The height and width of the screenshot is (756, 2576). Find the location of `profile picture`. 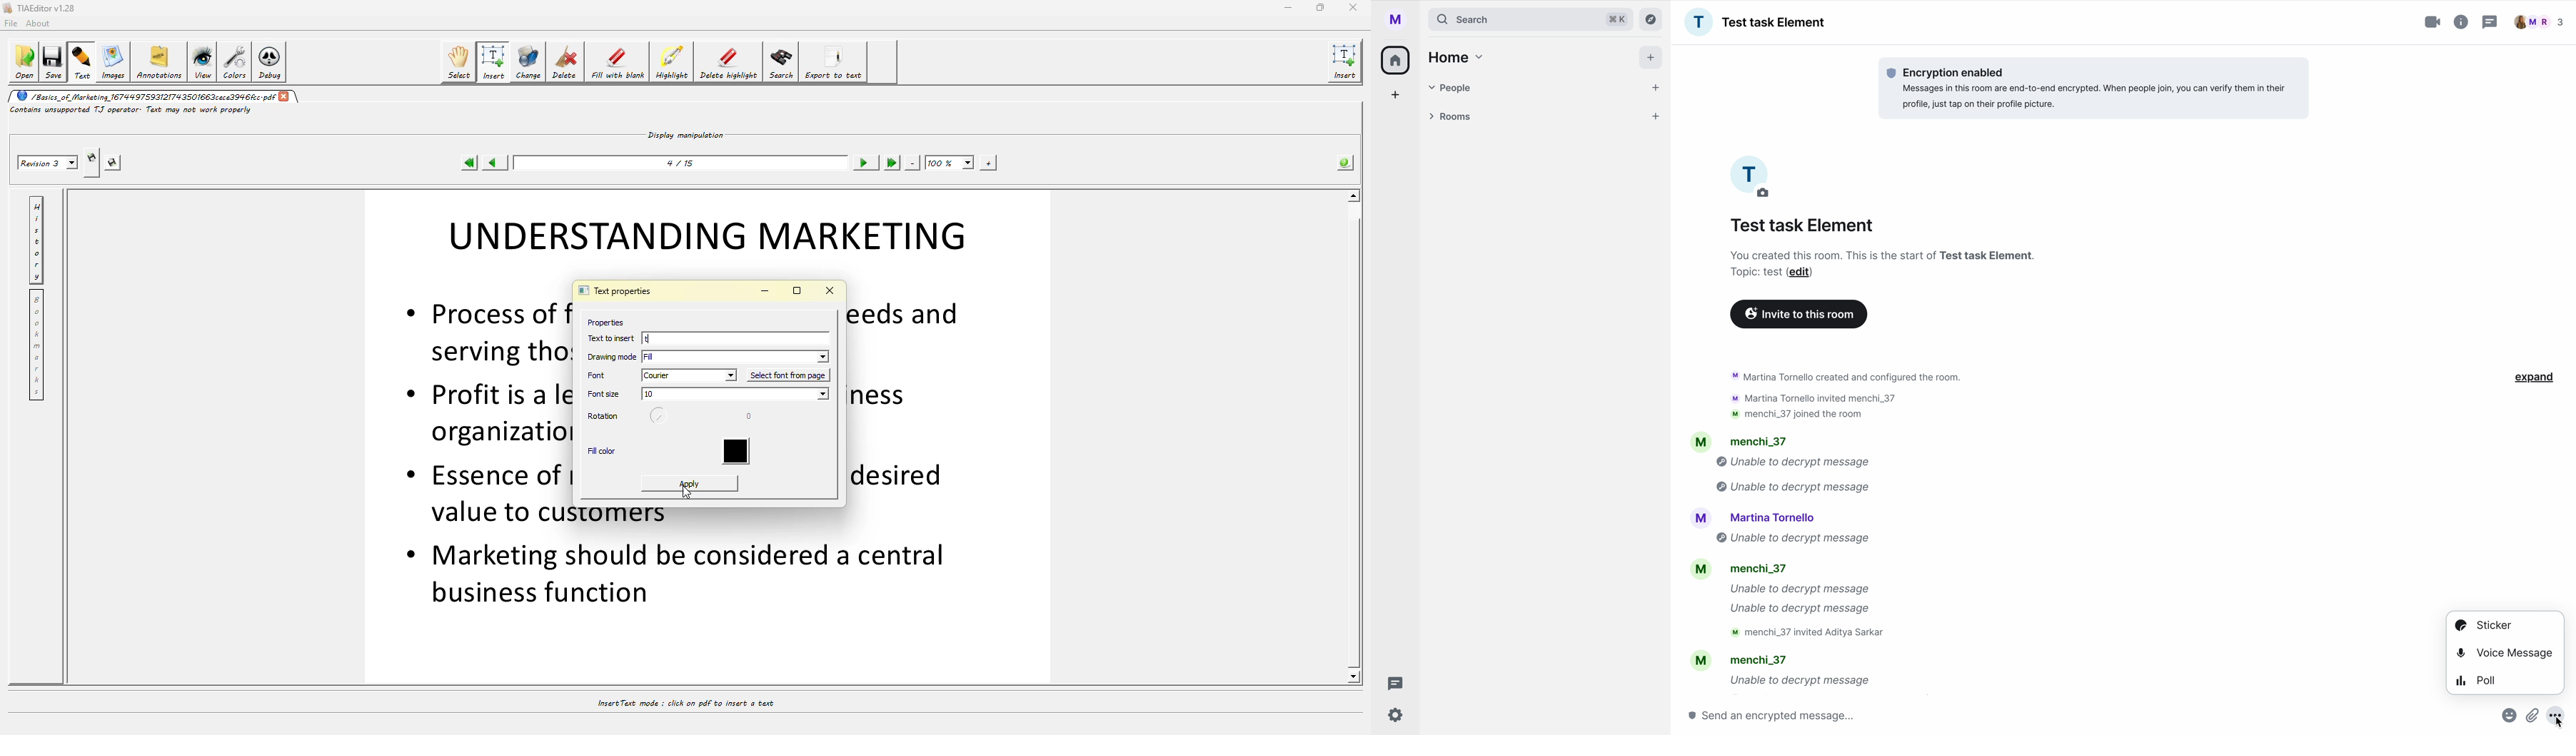

profile picture is located at coordinates (1754, 176).